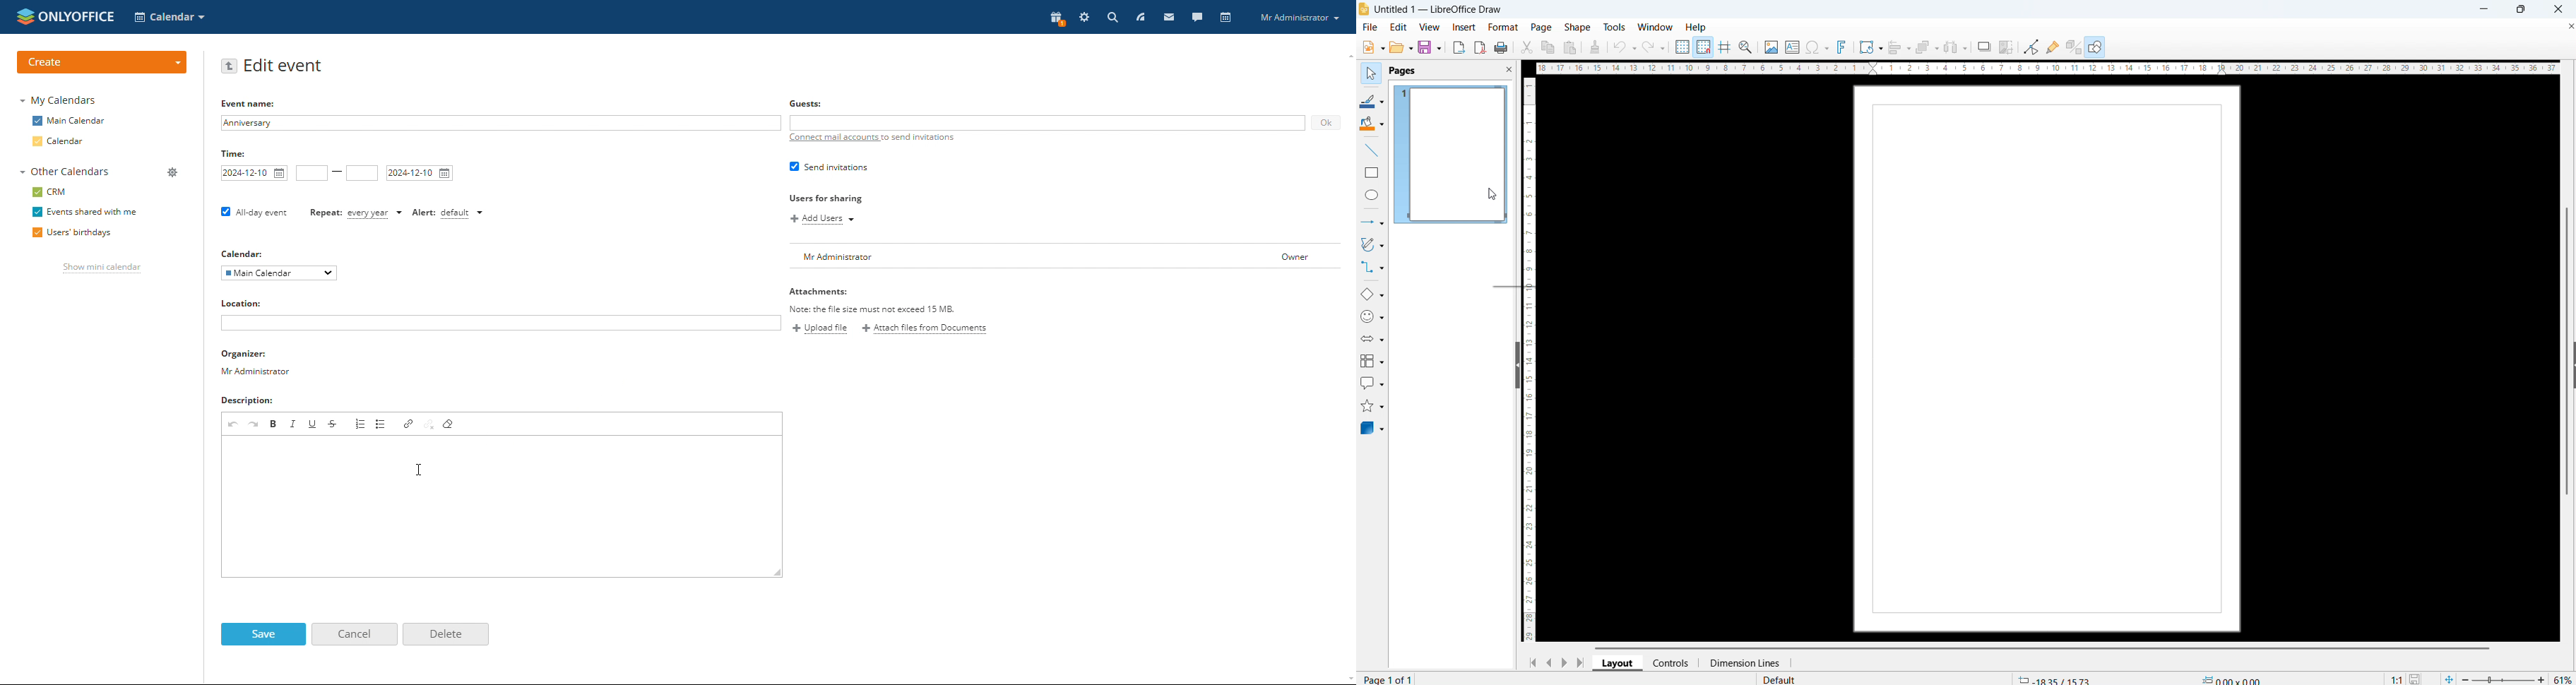  I want to click on connectors, so click(1372, 268).